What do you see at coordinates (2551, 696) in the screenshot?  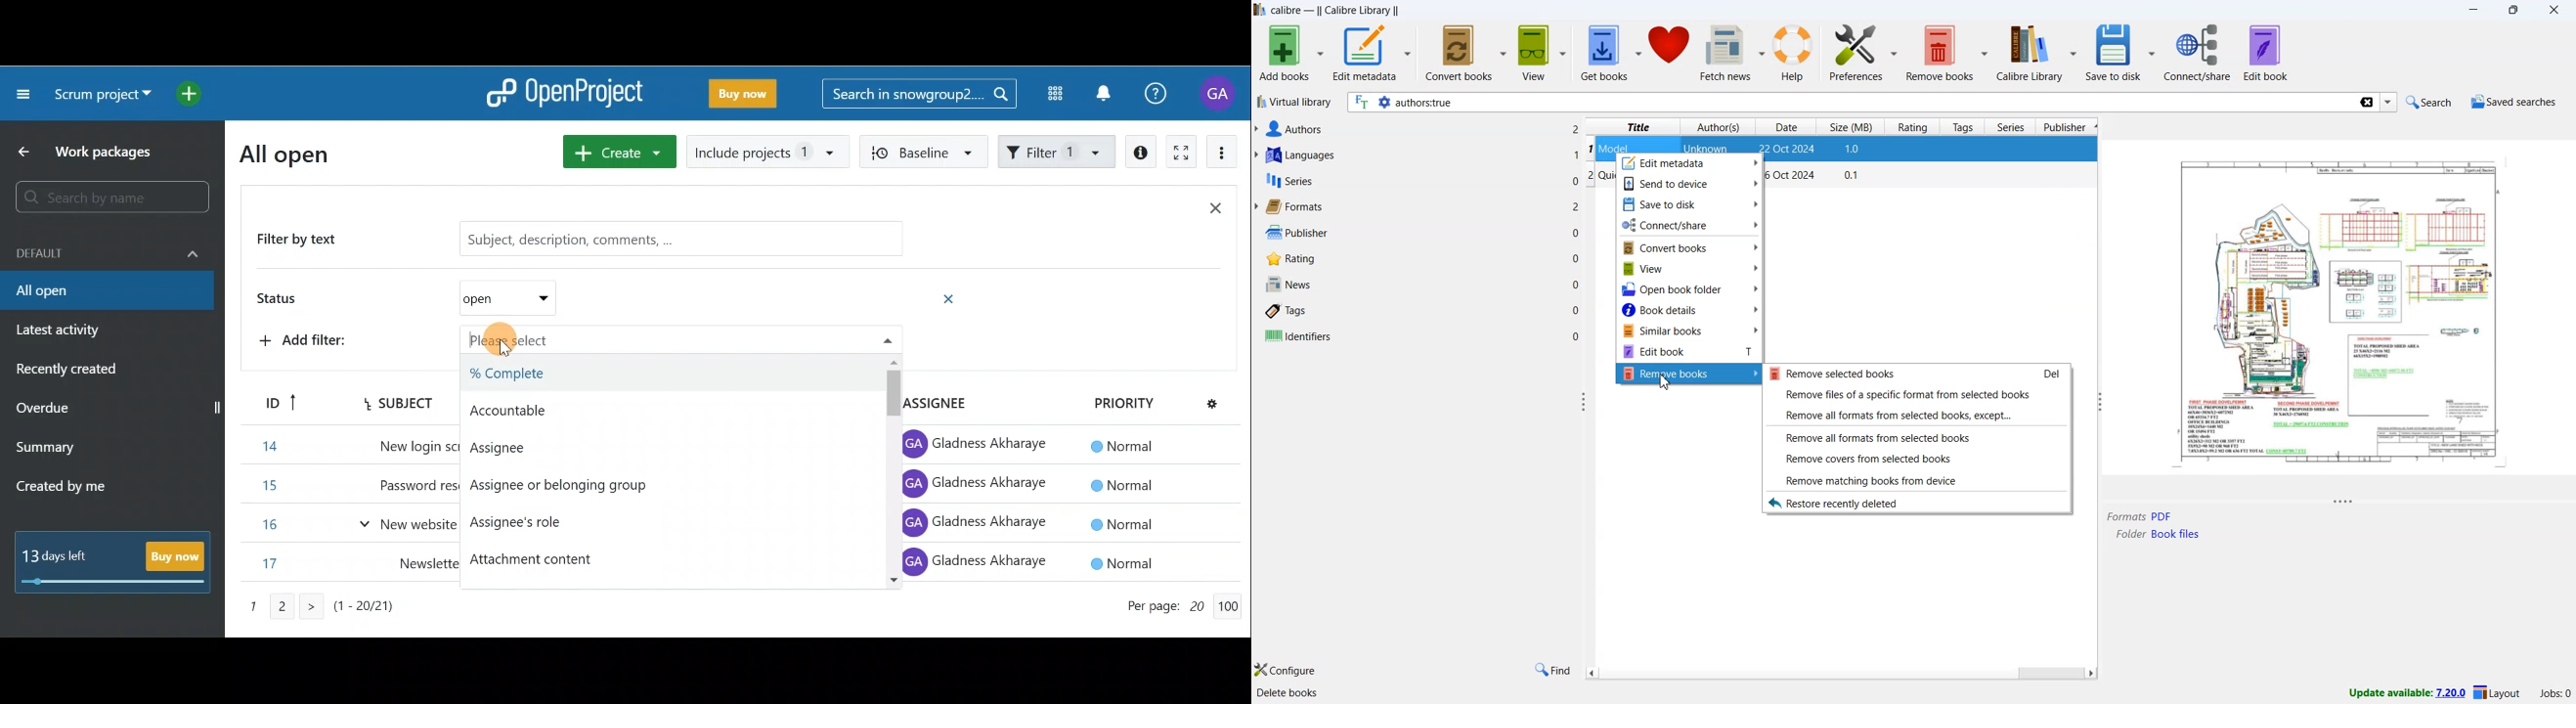 I see `jobs` at bounding box center [2551, 696].